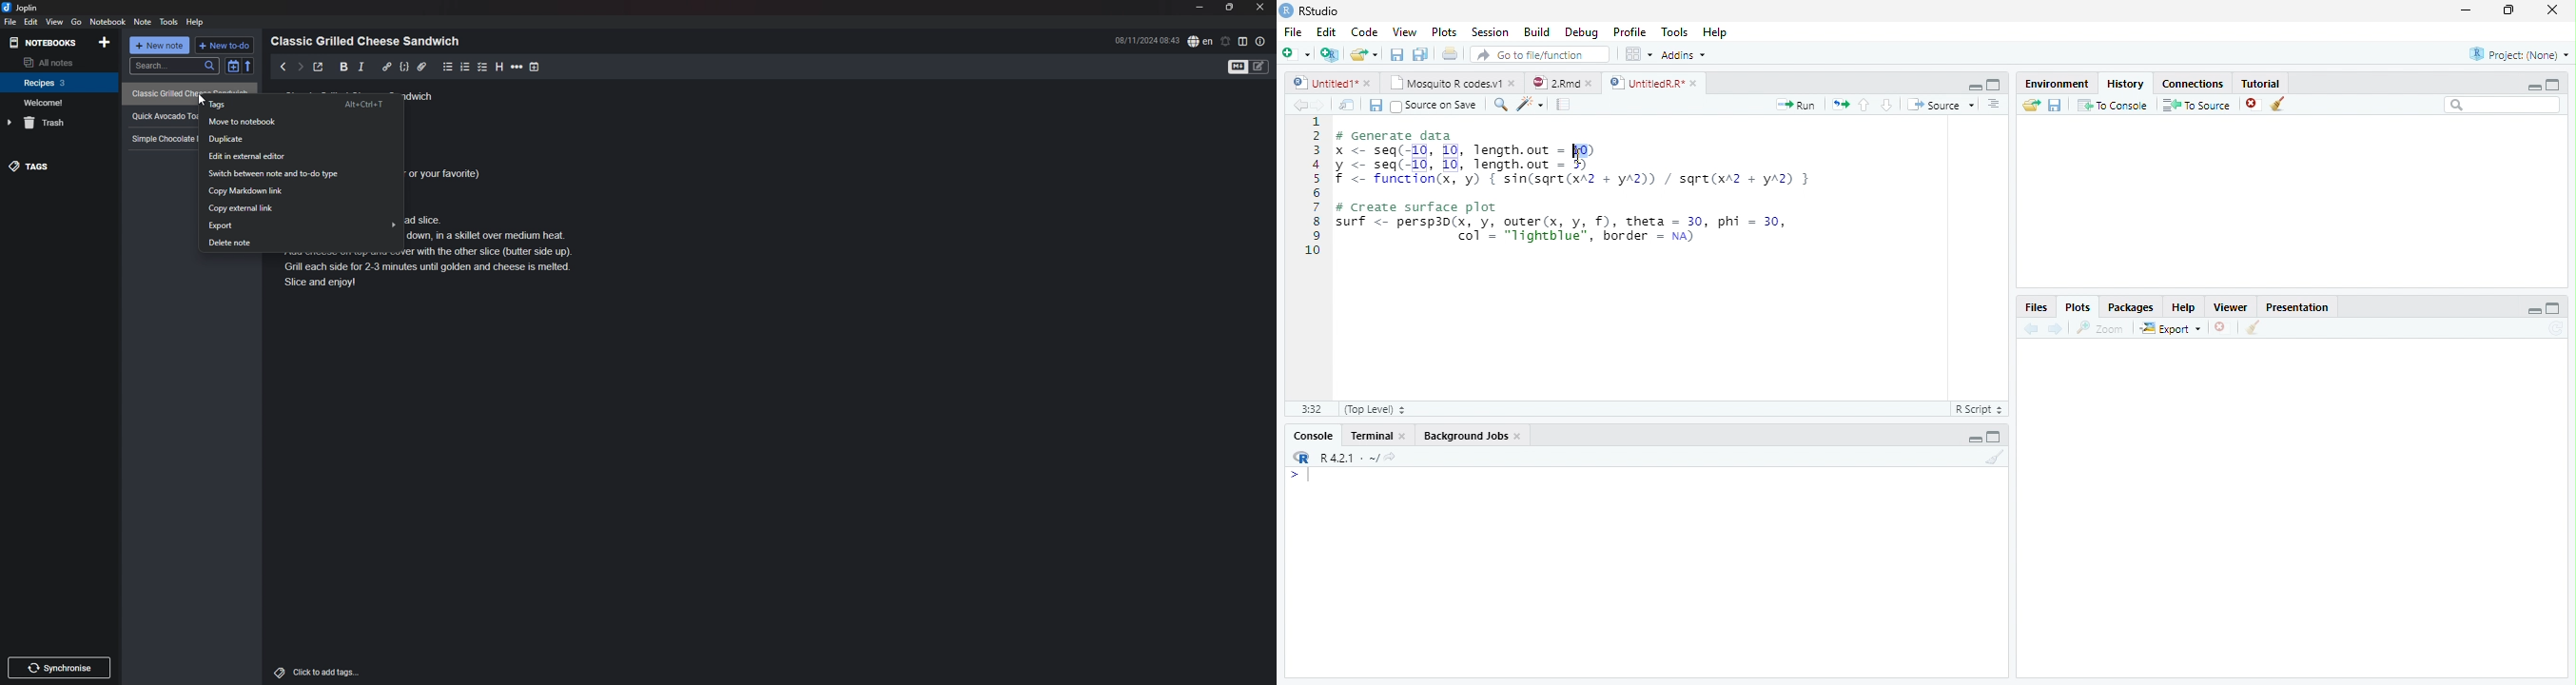 The width and height of the screenshot is (2576, 700). I want to click on Session, so click(1489, 32).